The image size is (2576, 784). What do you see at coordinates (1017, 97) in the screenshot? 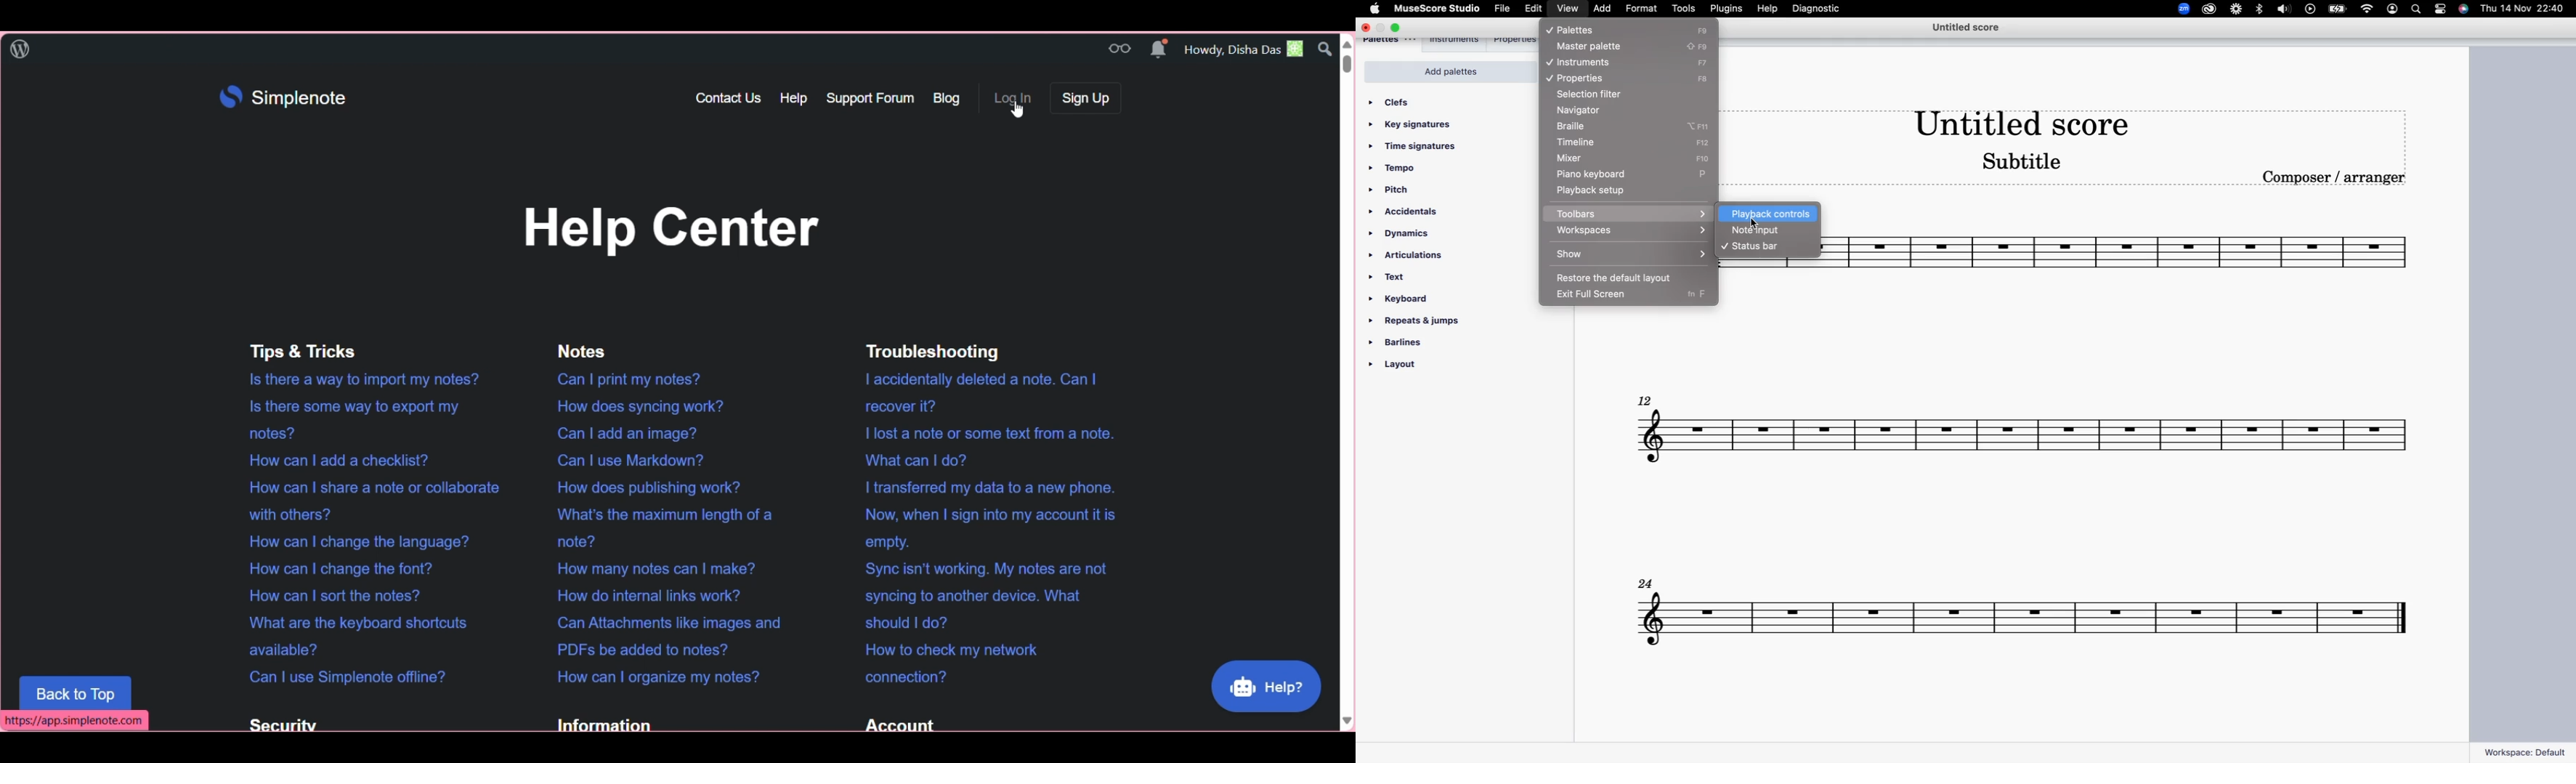
I see `Log in` at bounding box center [1017, 97].